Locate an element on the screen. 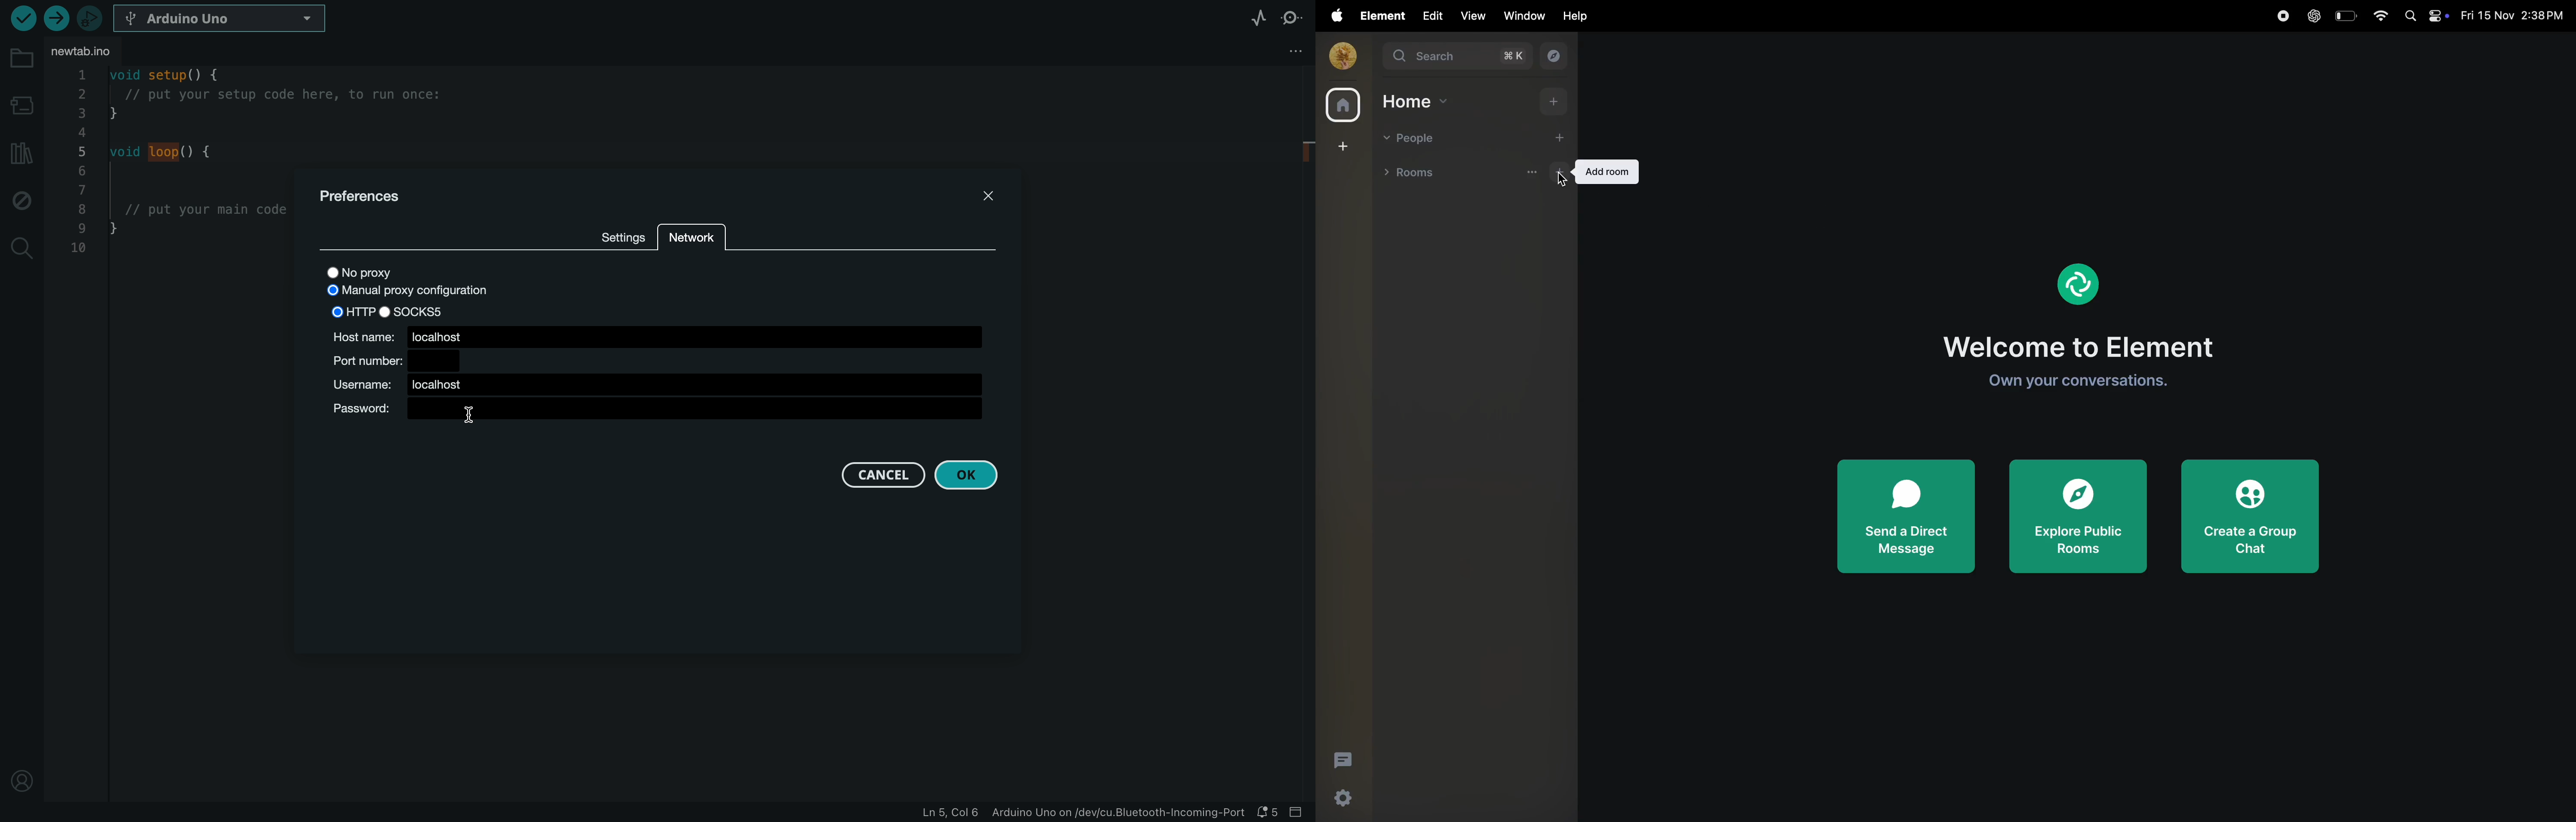 The height and width of the screenshot is (840, 2576). cursor is located at coordinates (1563, 184).